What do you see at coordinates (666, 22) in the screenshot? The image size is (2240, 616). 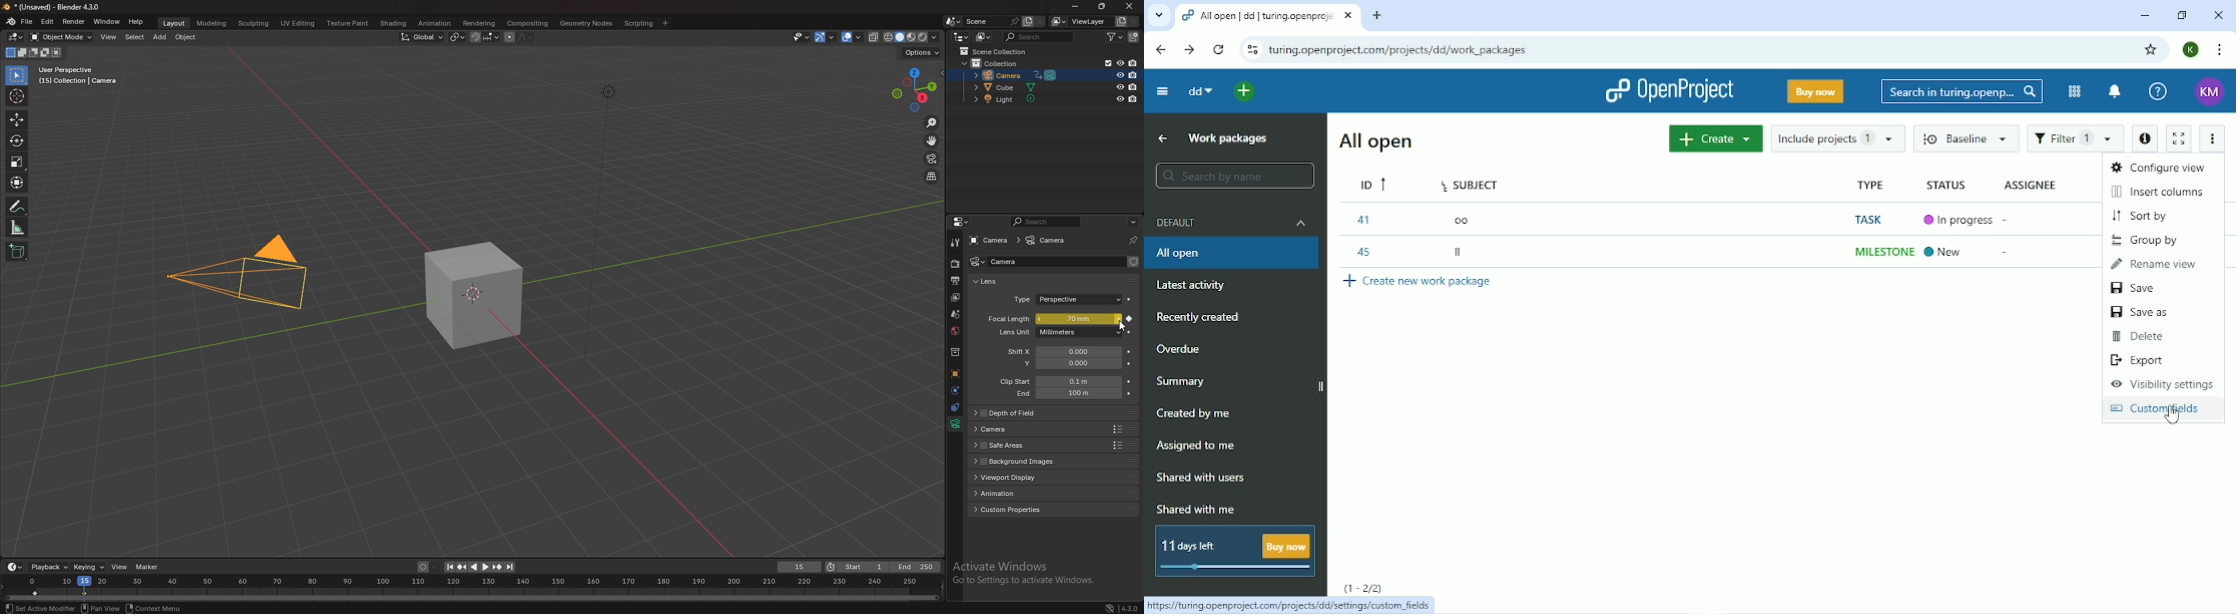 I see `add workspace` at bounding box center [666, 22].